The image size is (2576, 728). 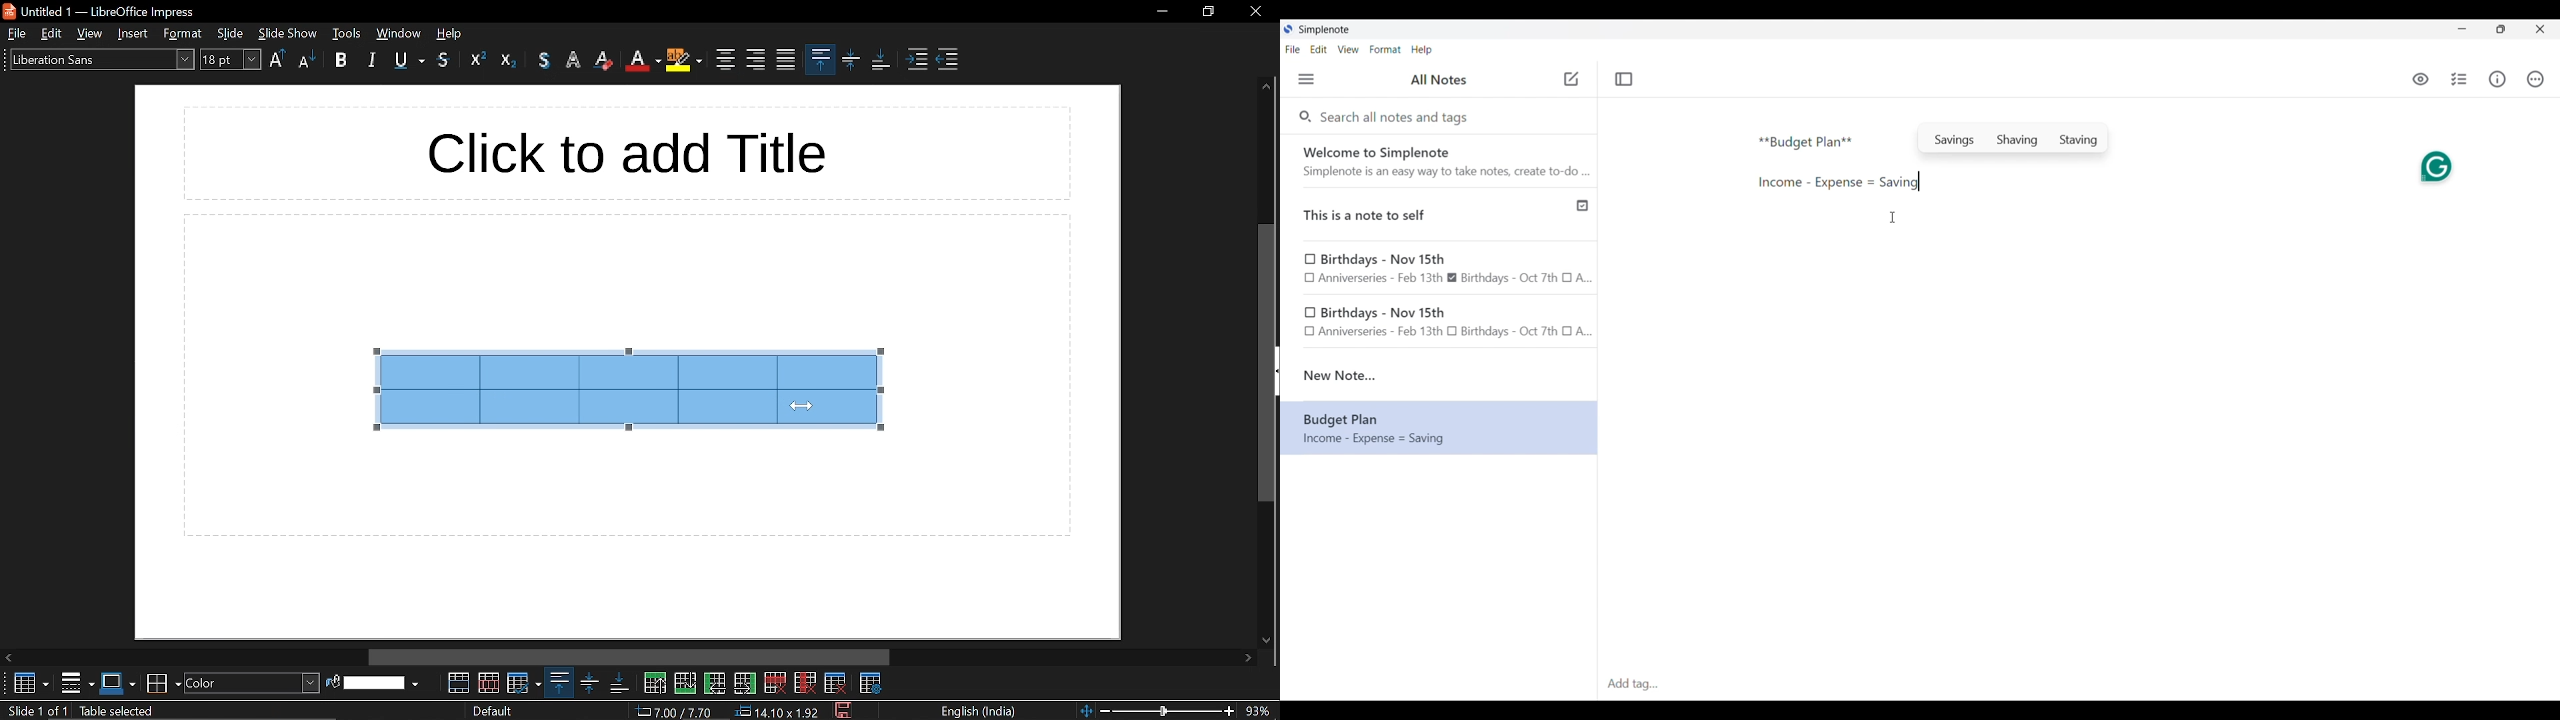 I want to click on text style, so click(x=102, y=58).